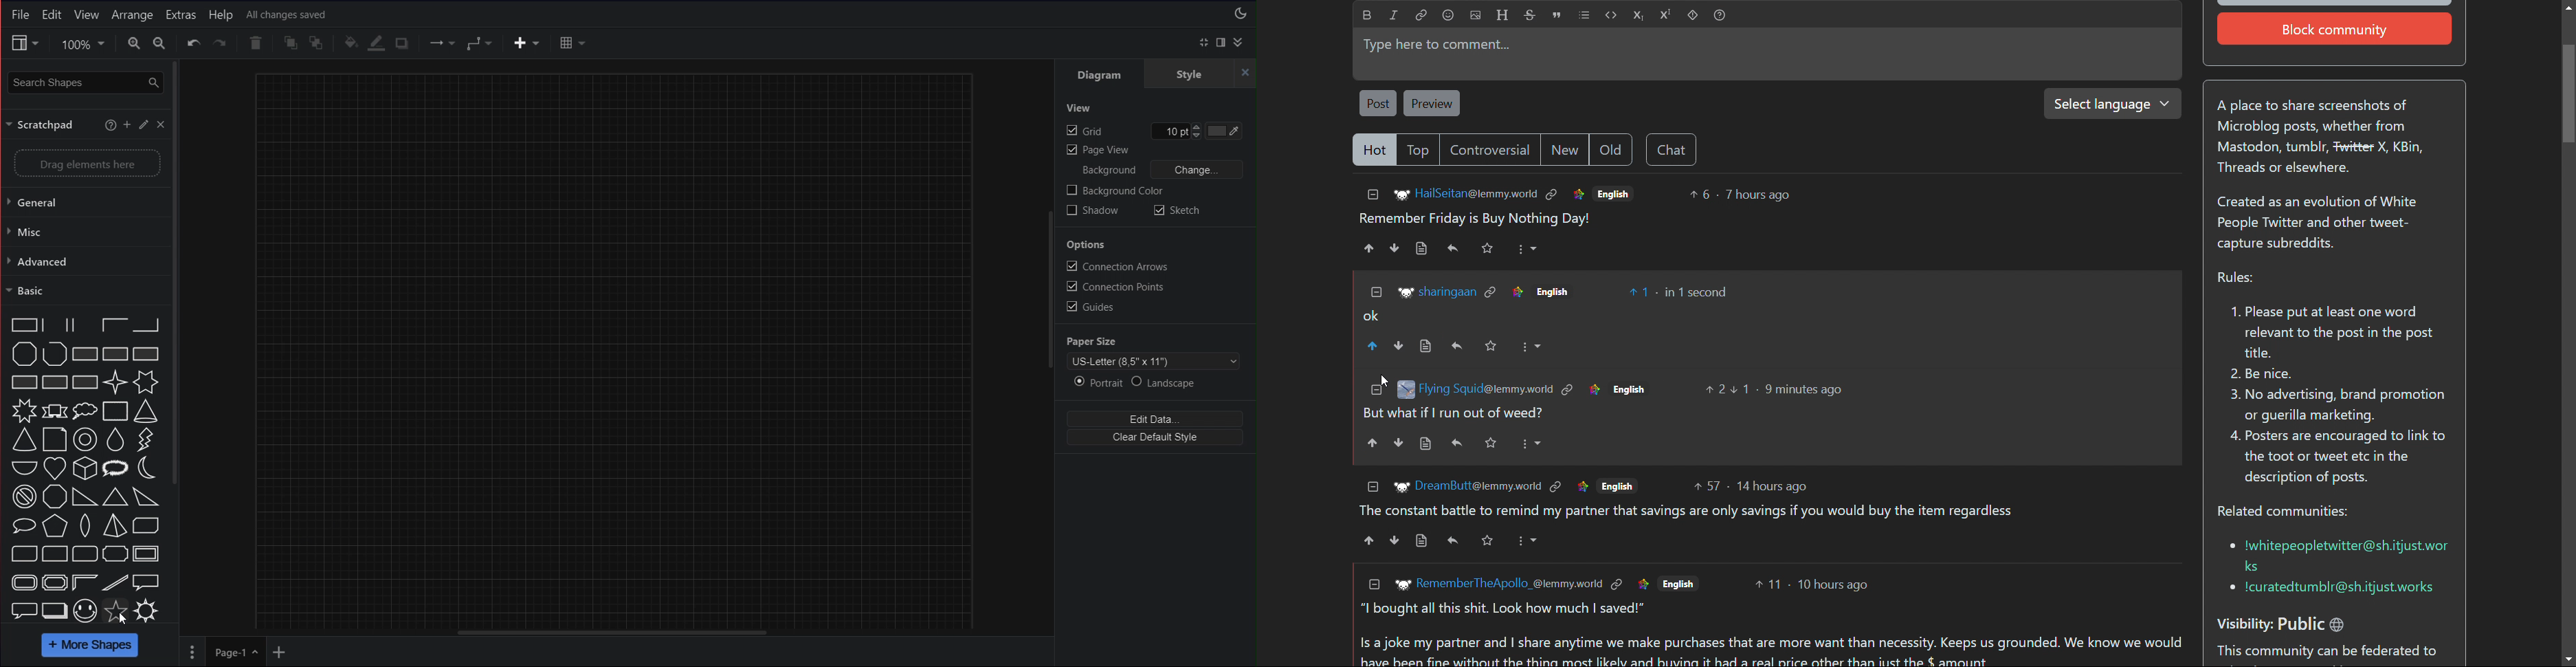 The width and height of the screenshot is (2576, 672). Describe the element at coordinates (1367, 248) in the screenshot. I see `upvotes` at that location.